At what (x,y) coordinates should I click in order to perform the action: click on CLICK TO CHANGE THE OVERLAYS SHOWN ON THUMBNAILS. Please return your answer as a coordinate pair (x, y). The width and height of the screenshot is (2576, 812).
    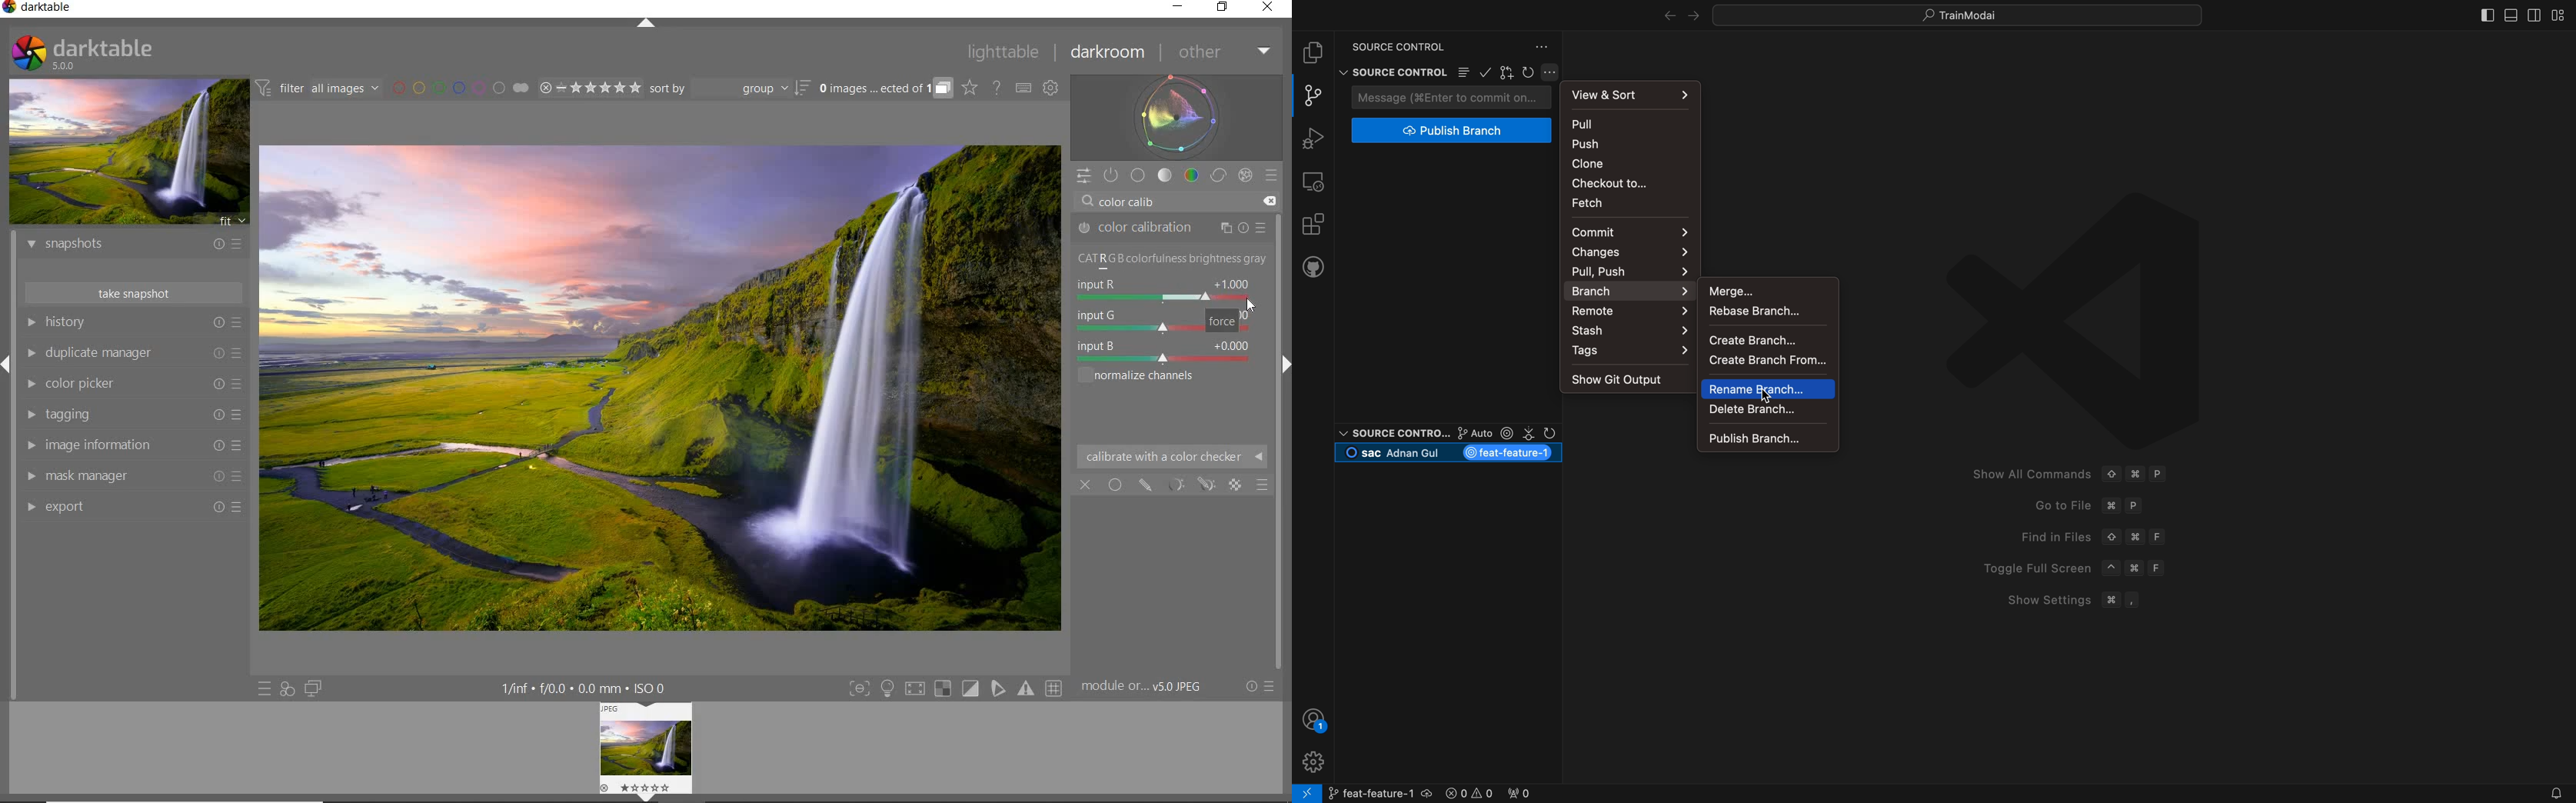
    Looking at the image, I should click on (970, 88).